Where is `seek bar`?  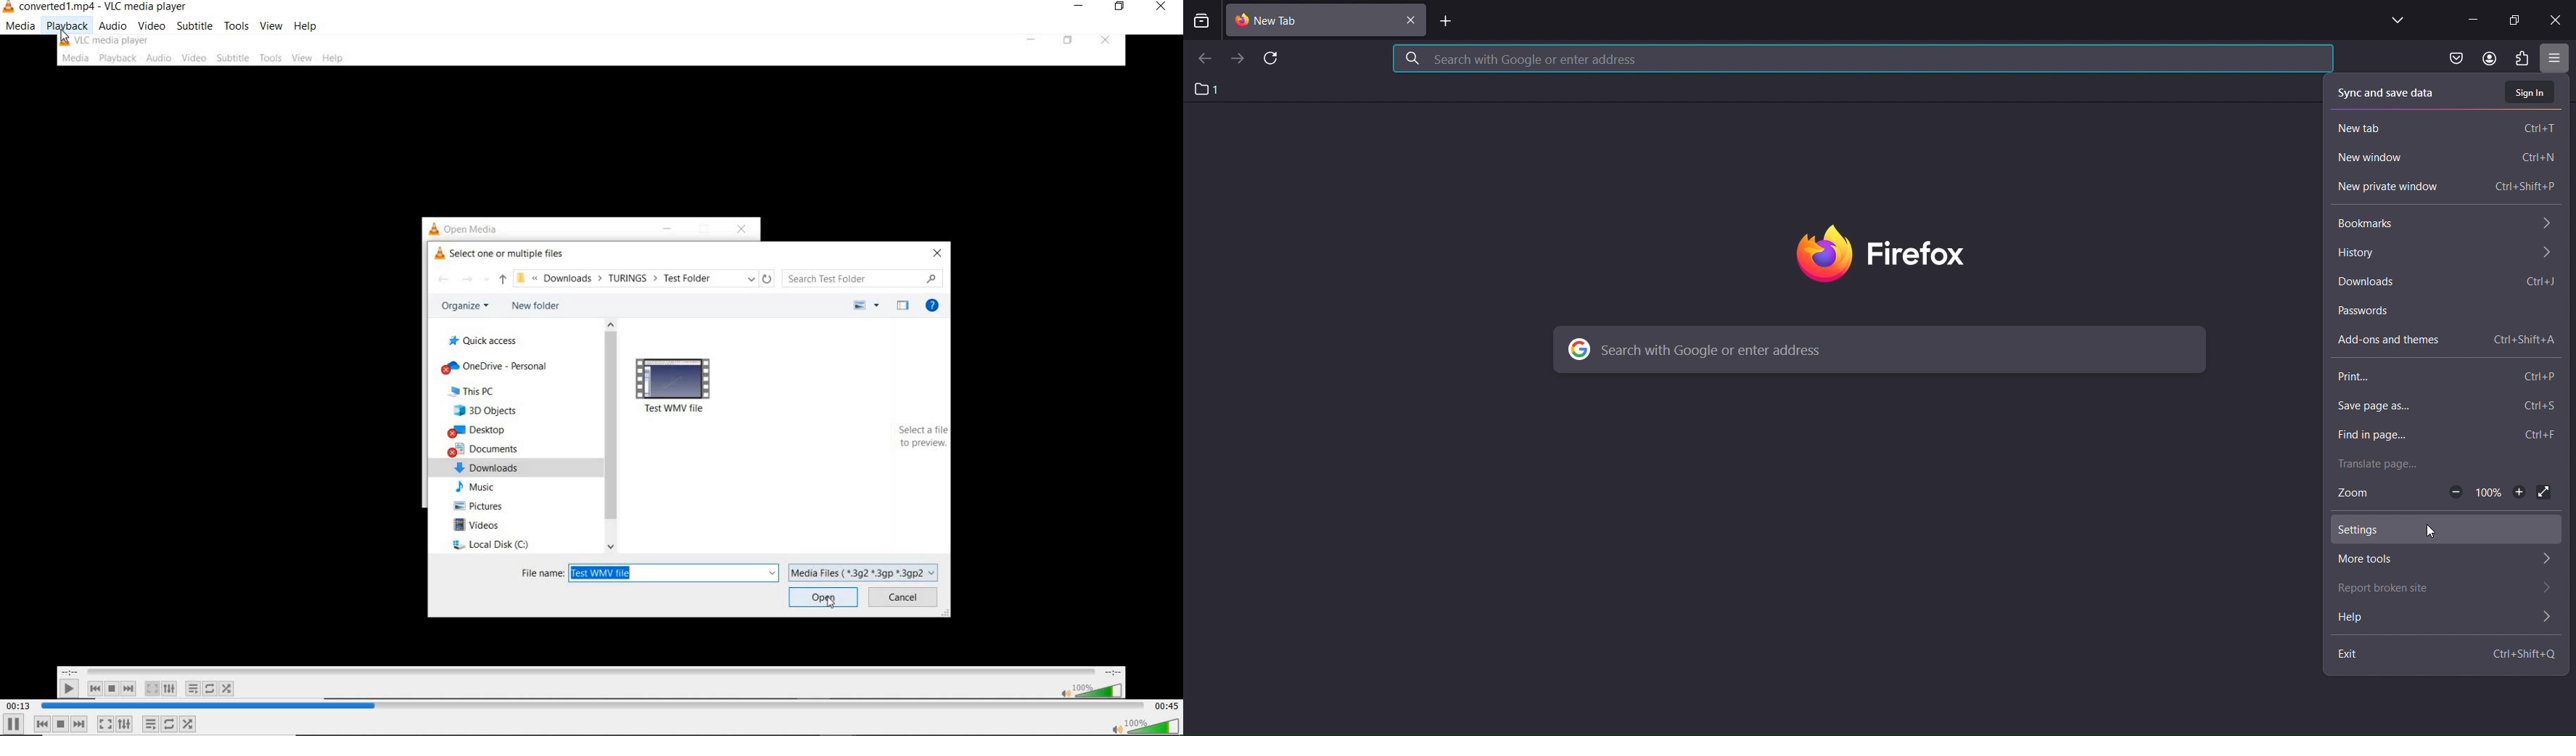 seek bar is located at coordinates (593, 705).